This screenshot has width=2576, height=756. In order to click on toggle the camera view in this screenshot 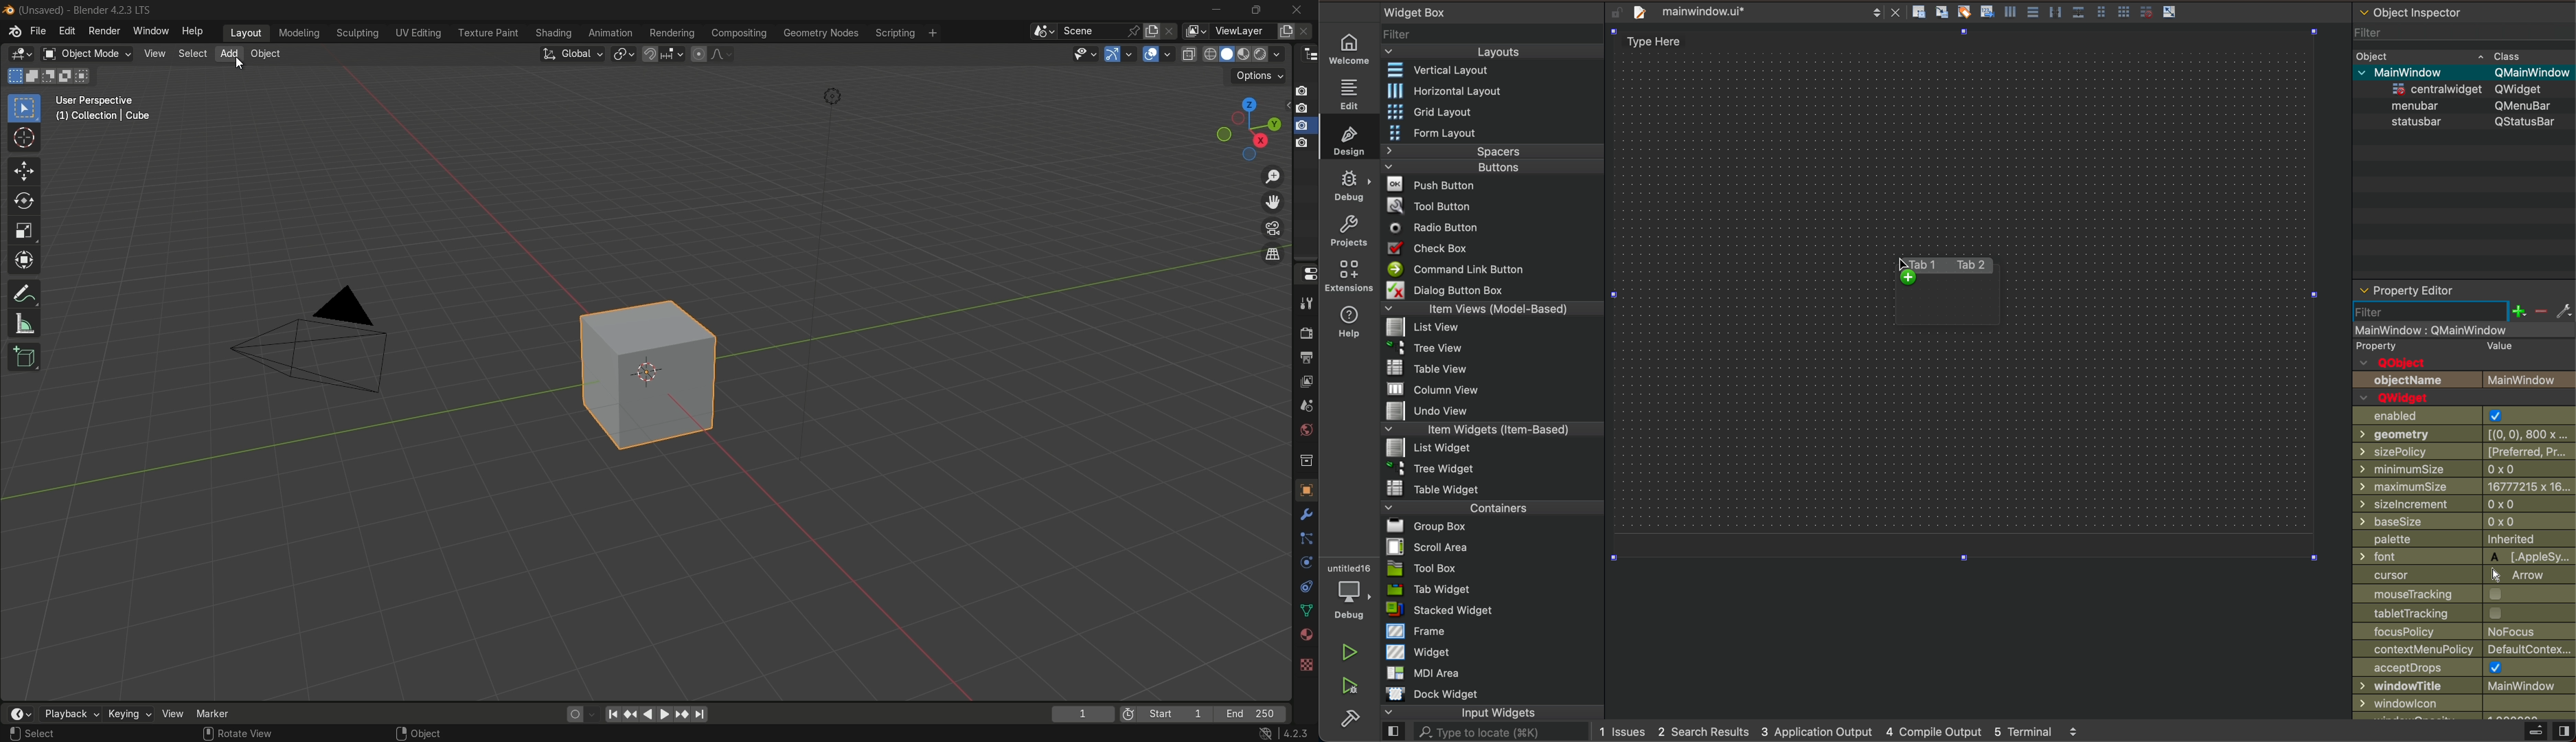, I will do `click(1273, 228)`.